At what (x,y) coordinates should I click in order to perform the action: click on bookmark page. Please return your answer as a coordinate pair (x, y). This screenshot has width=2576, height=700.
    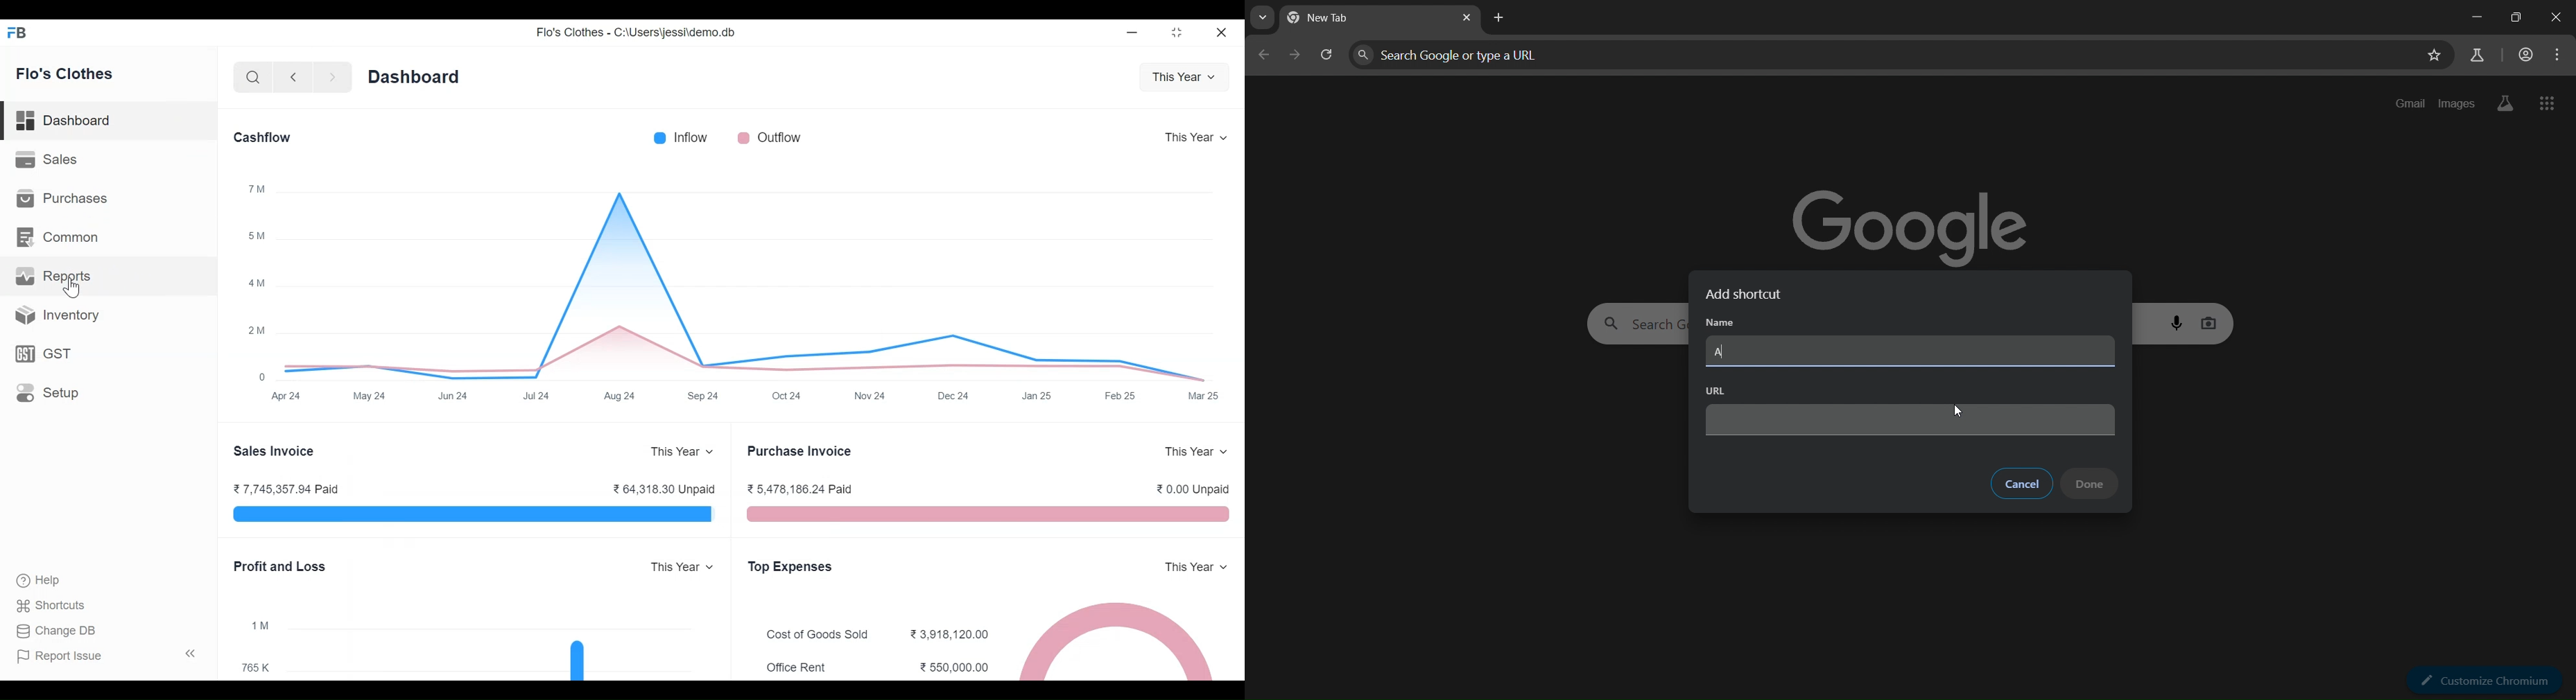
    Looking at the image, I should click on (2432, 57).